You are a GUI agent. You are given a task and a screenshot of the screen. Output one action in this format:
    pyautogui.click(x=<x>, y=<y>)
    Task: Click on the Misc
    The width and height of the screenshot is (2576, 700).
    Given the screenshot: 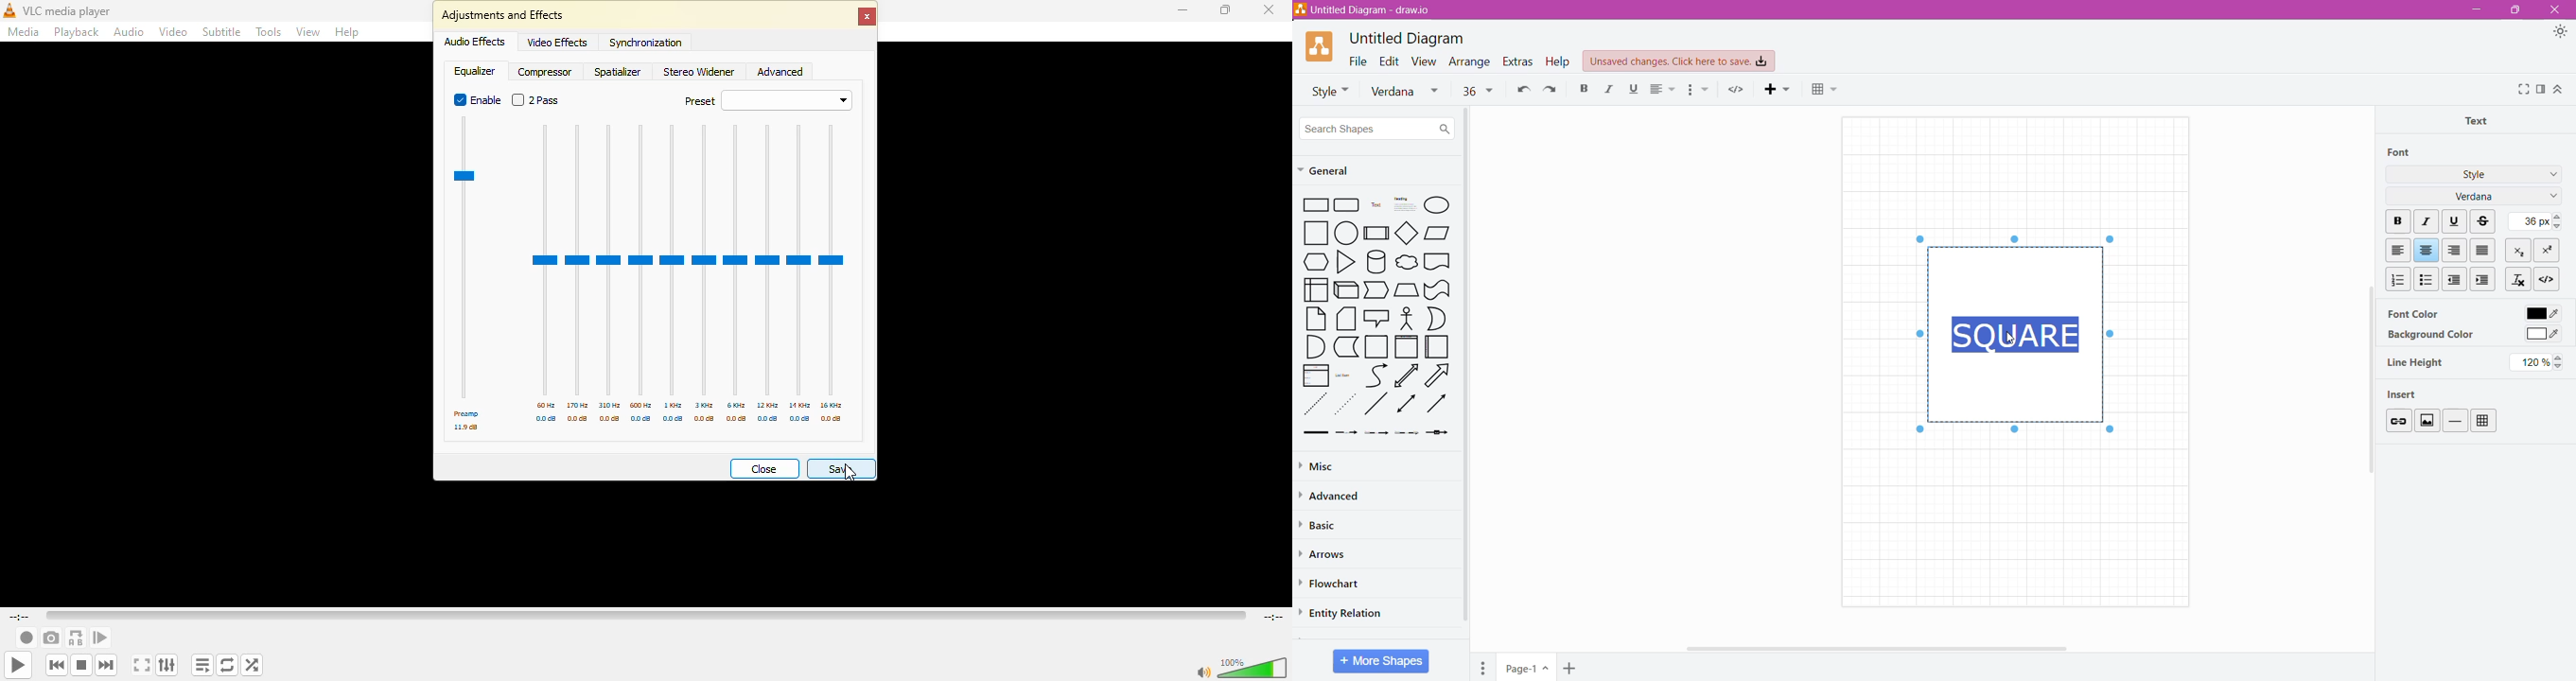 What is the action you would take?
    pyautogui.click(x=1332, y=464)
    